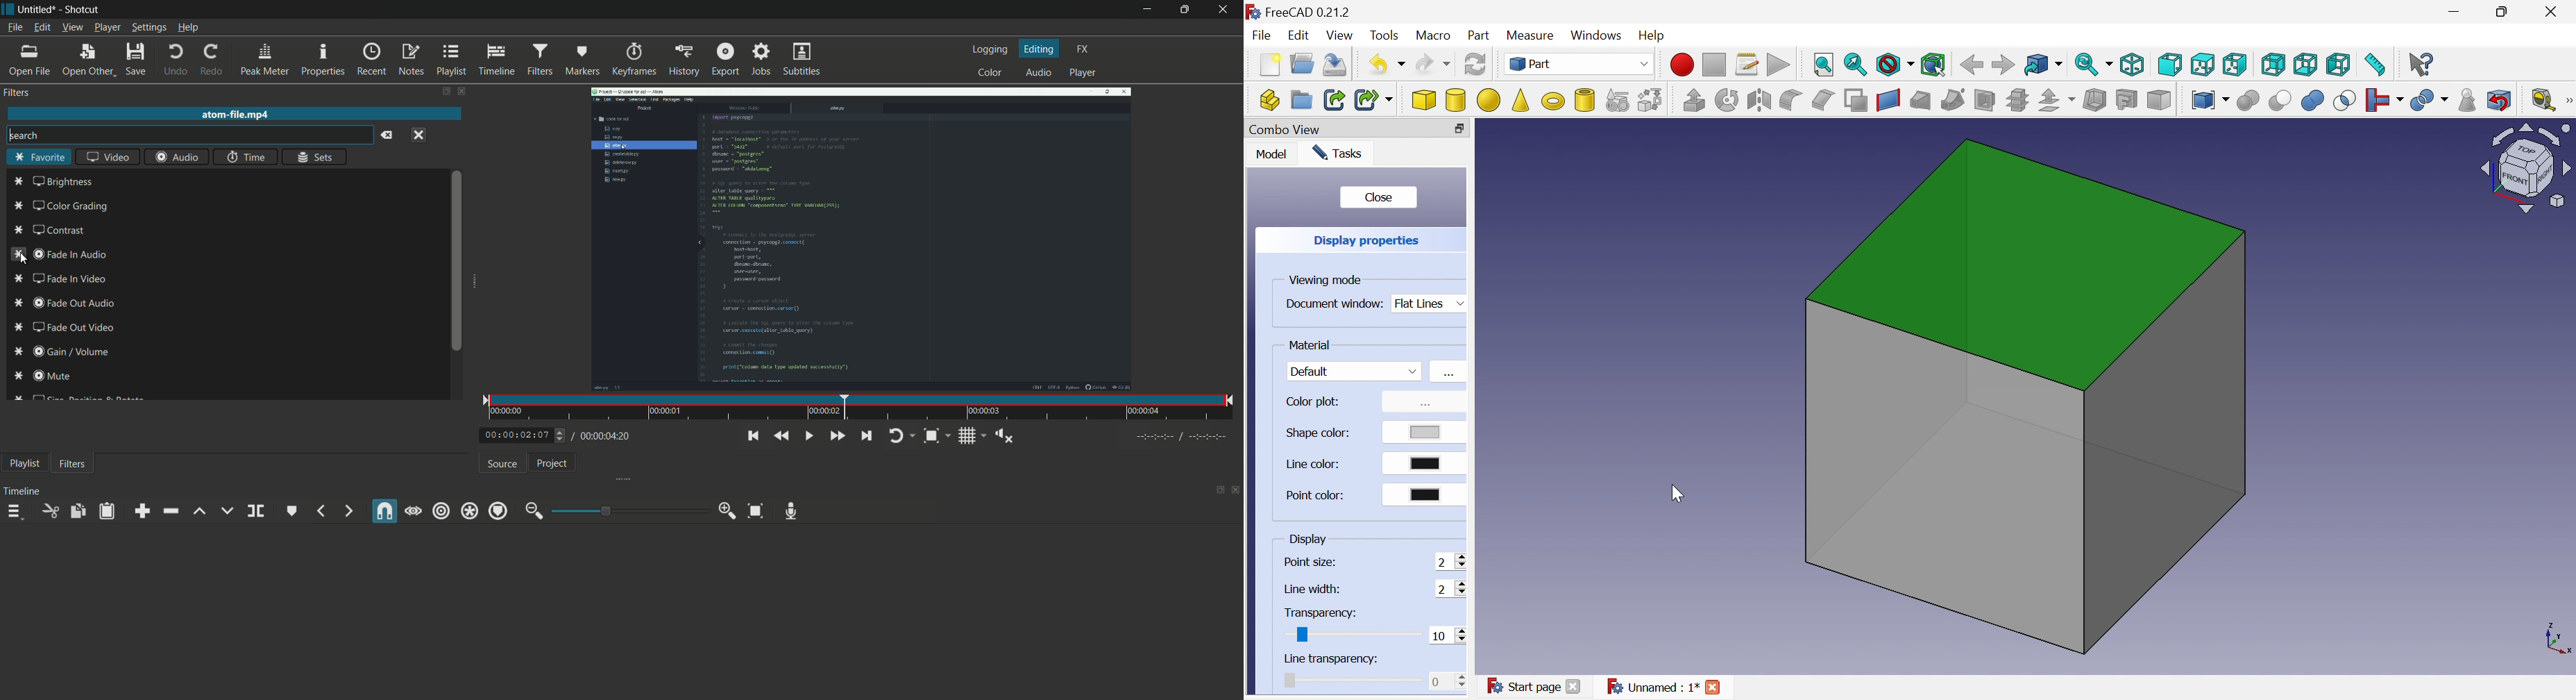 This screenshot has width=2576, height=700. Describe the element at coordinates (2095, 98) in the screenshot. I see `Thickness` at that location.